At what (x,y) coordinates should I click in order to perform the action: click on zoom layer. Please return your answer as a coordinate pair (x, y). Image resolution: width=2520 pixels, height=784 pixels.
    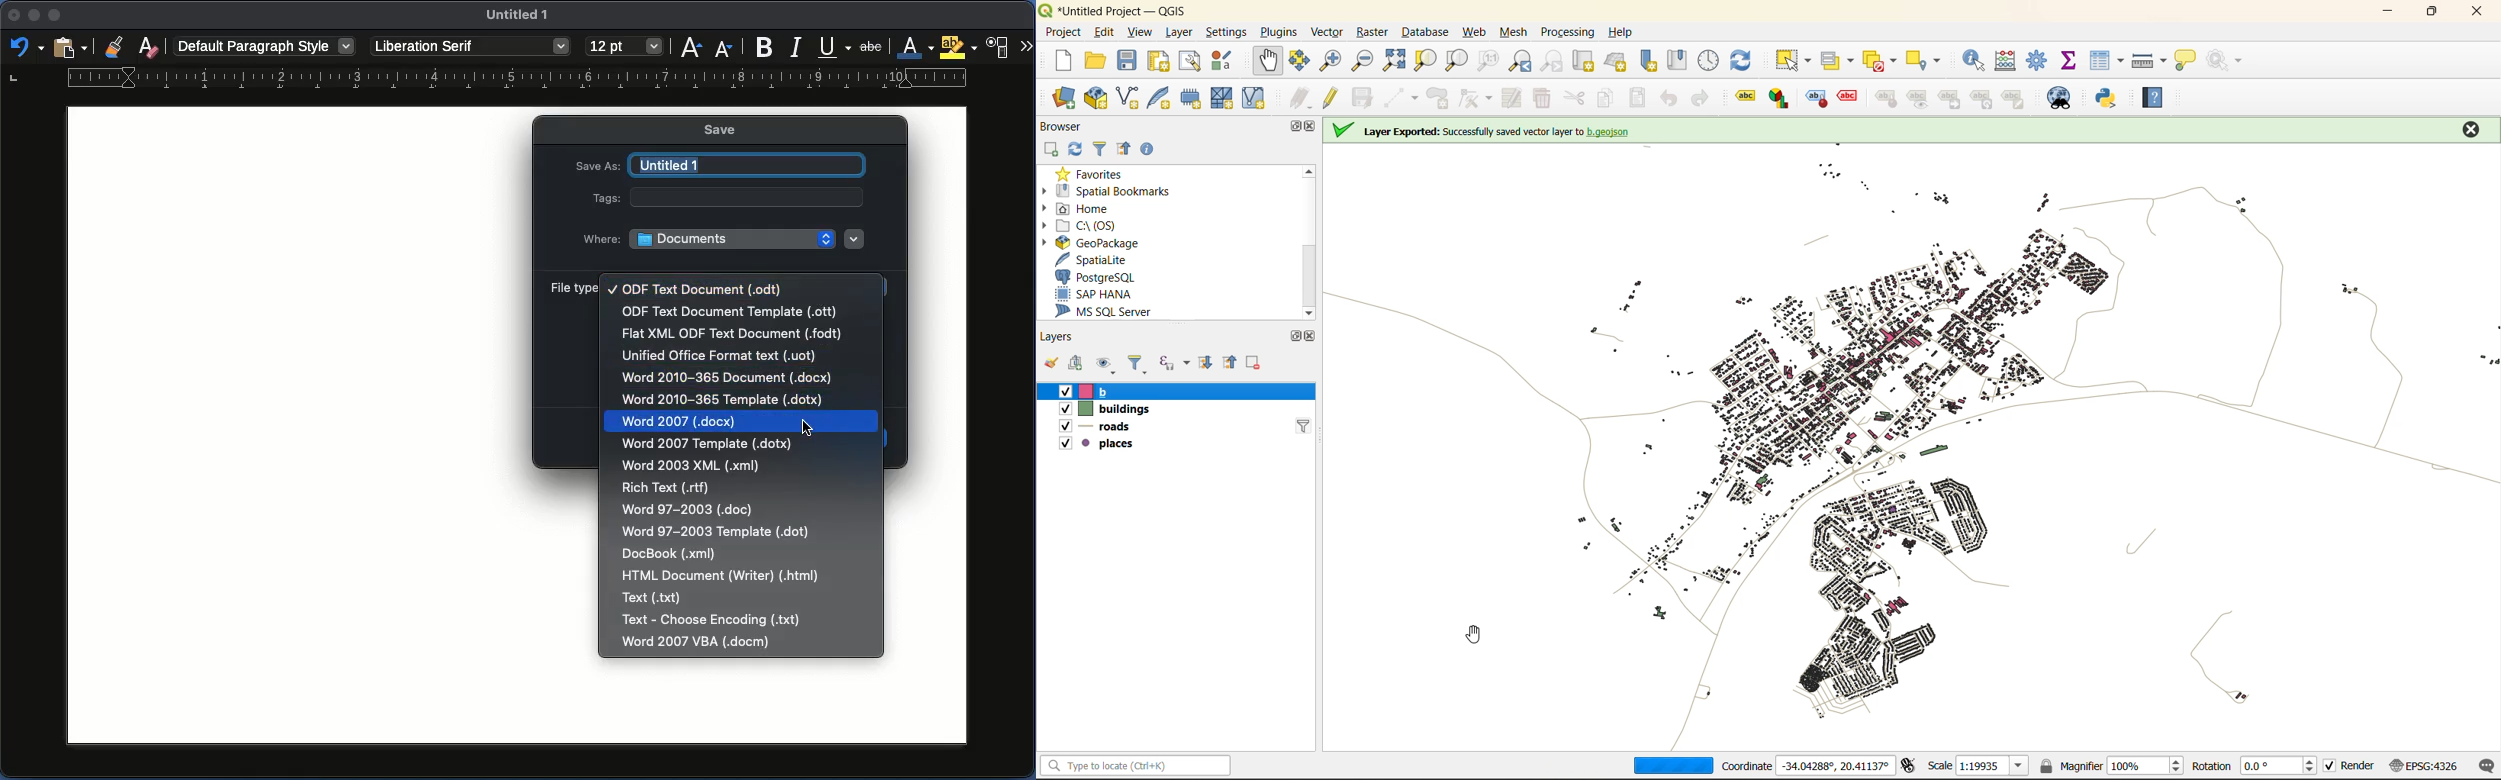
    Looking at the image, I should click on (1456, 61).